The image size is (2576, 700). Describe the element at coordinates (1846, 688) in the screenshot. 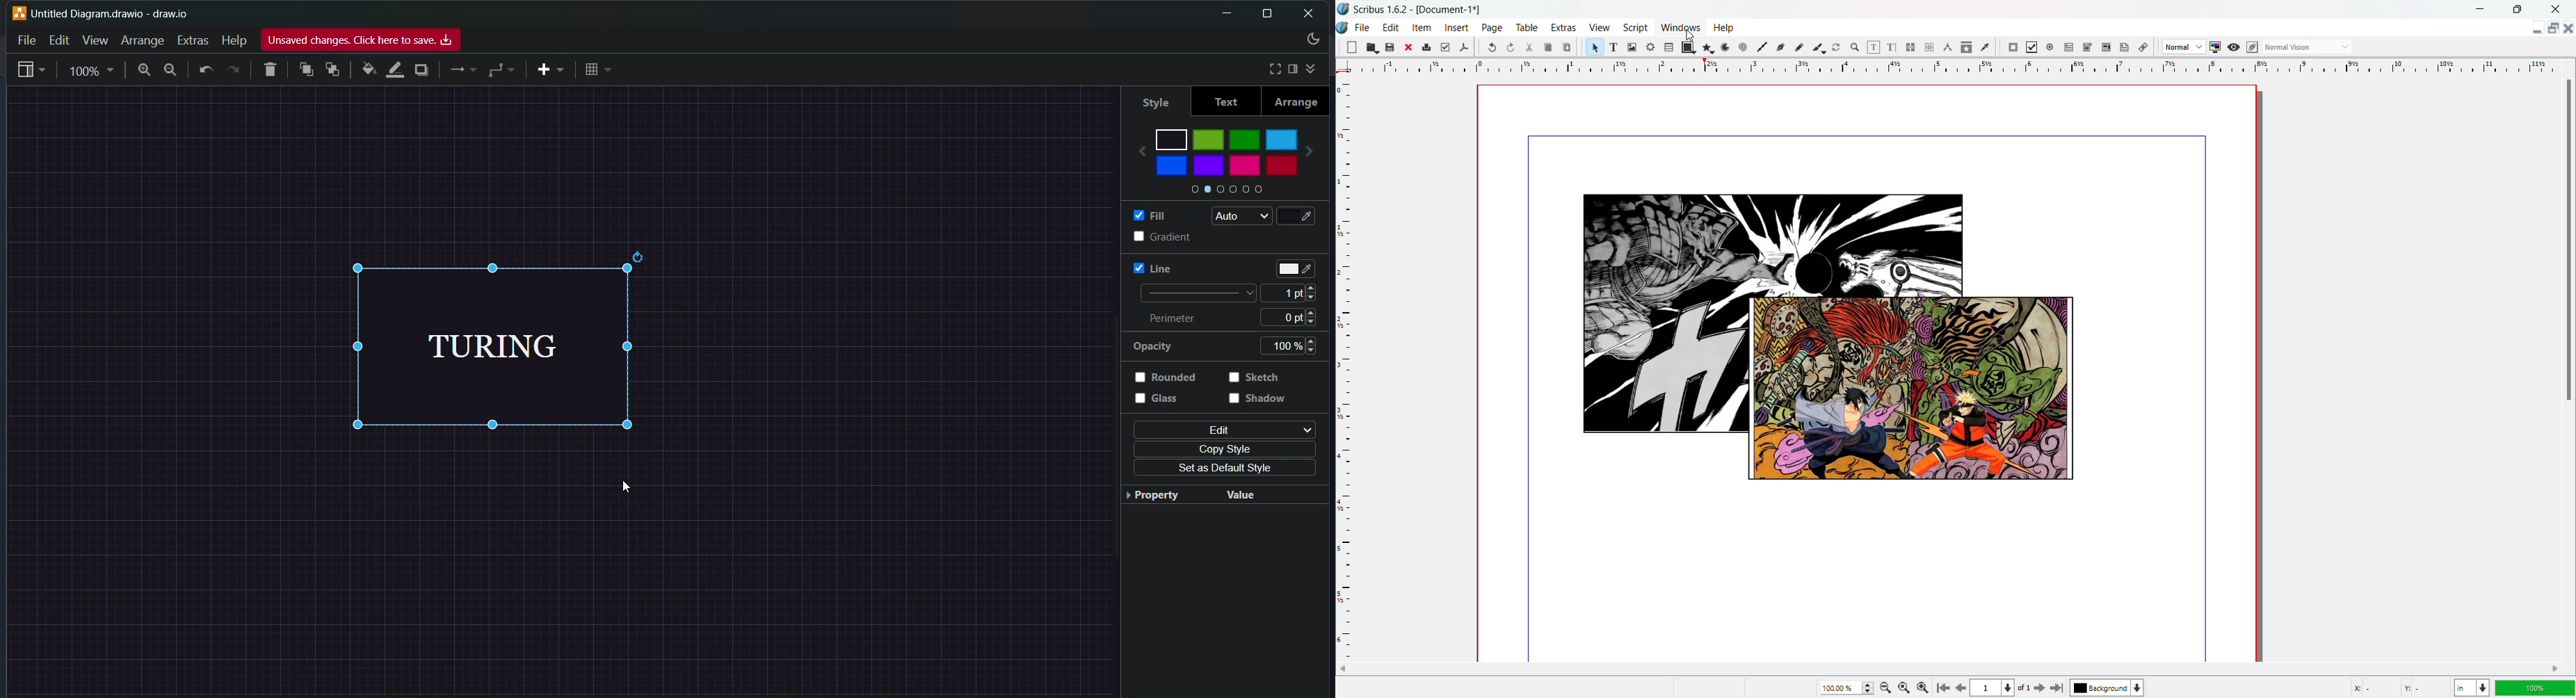

I see `current zoom level` at that location.